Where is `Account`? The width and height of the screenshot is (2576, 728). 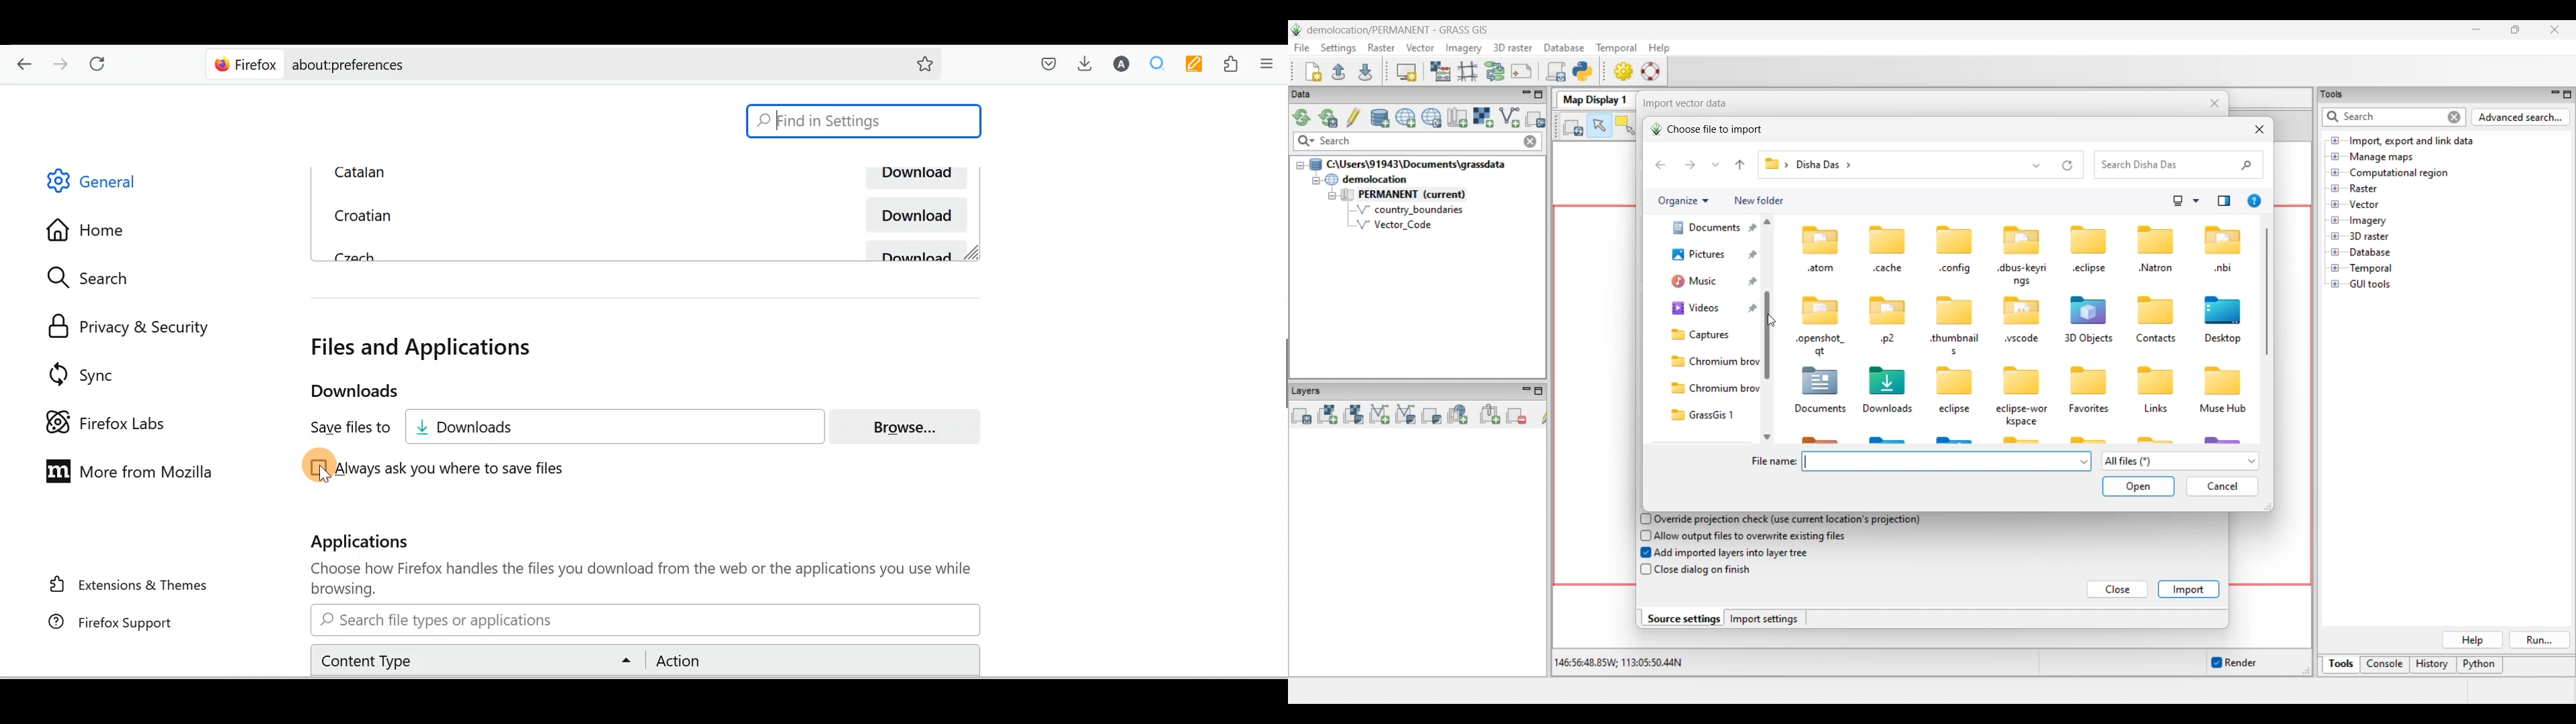 Account is located at coordinates (1123, 65).